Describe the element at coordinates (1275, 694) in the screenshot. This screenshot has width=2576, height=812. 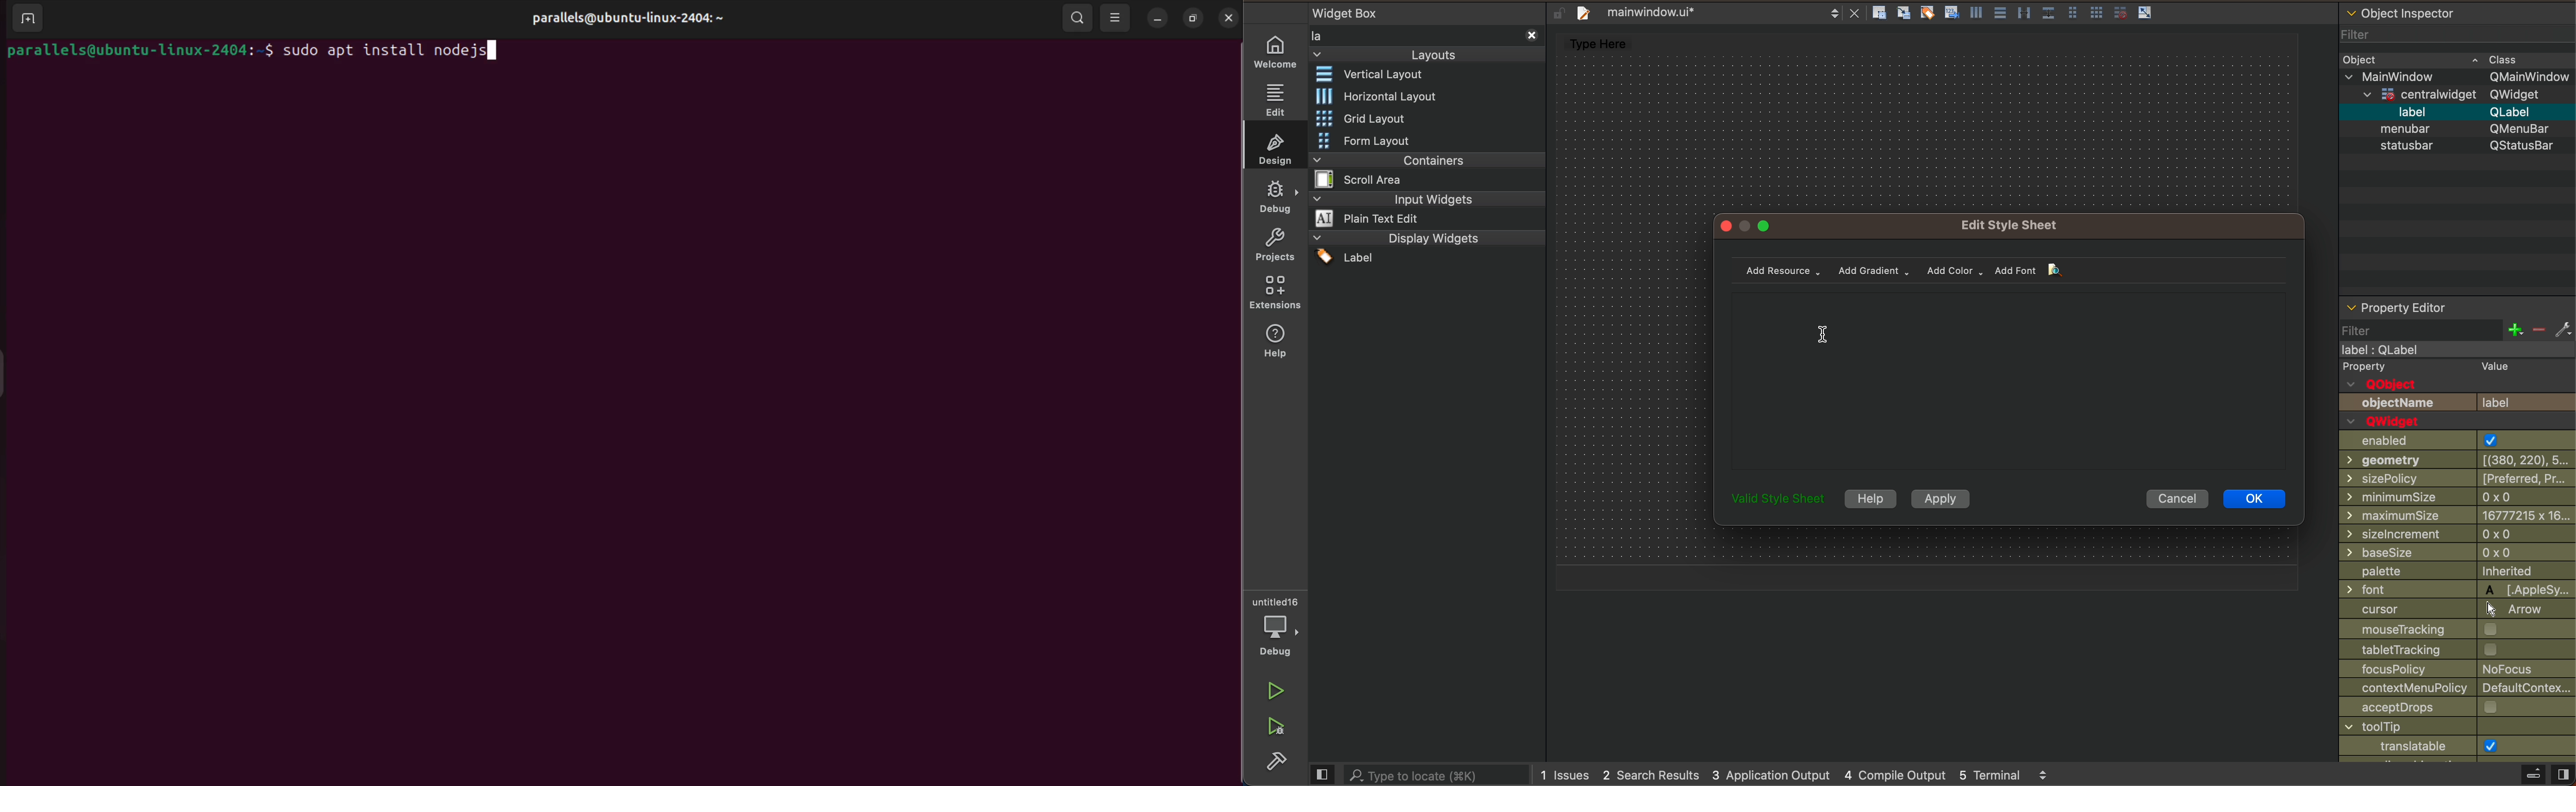
I see `run` at that location.